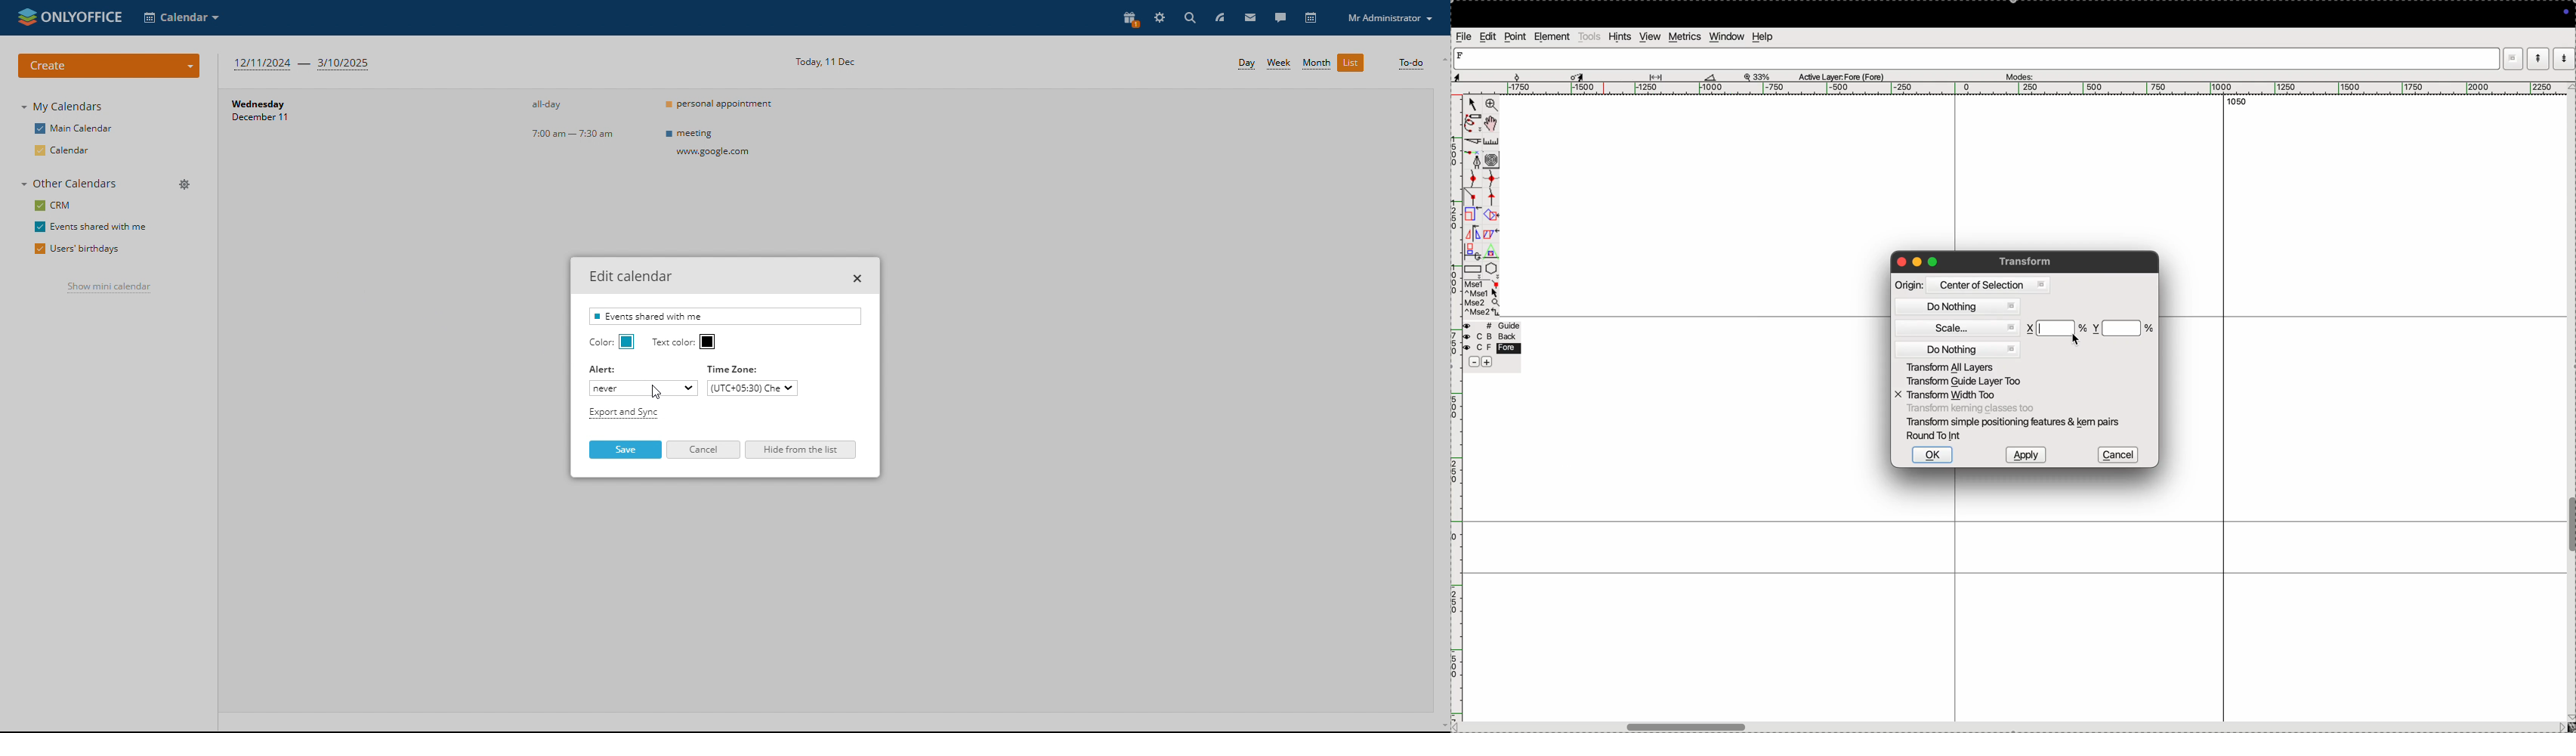 The width and height of the screenshot is (2576, 756). Describe the element at coordinates (1470, 253) in the screenshot. I see `duplicate` at that location.